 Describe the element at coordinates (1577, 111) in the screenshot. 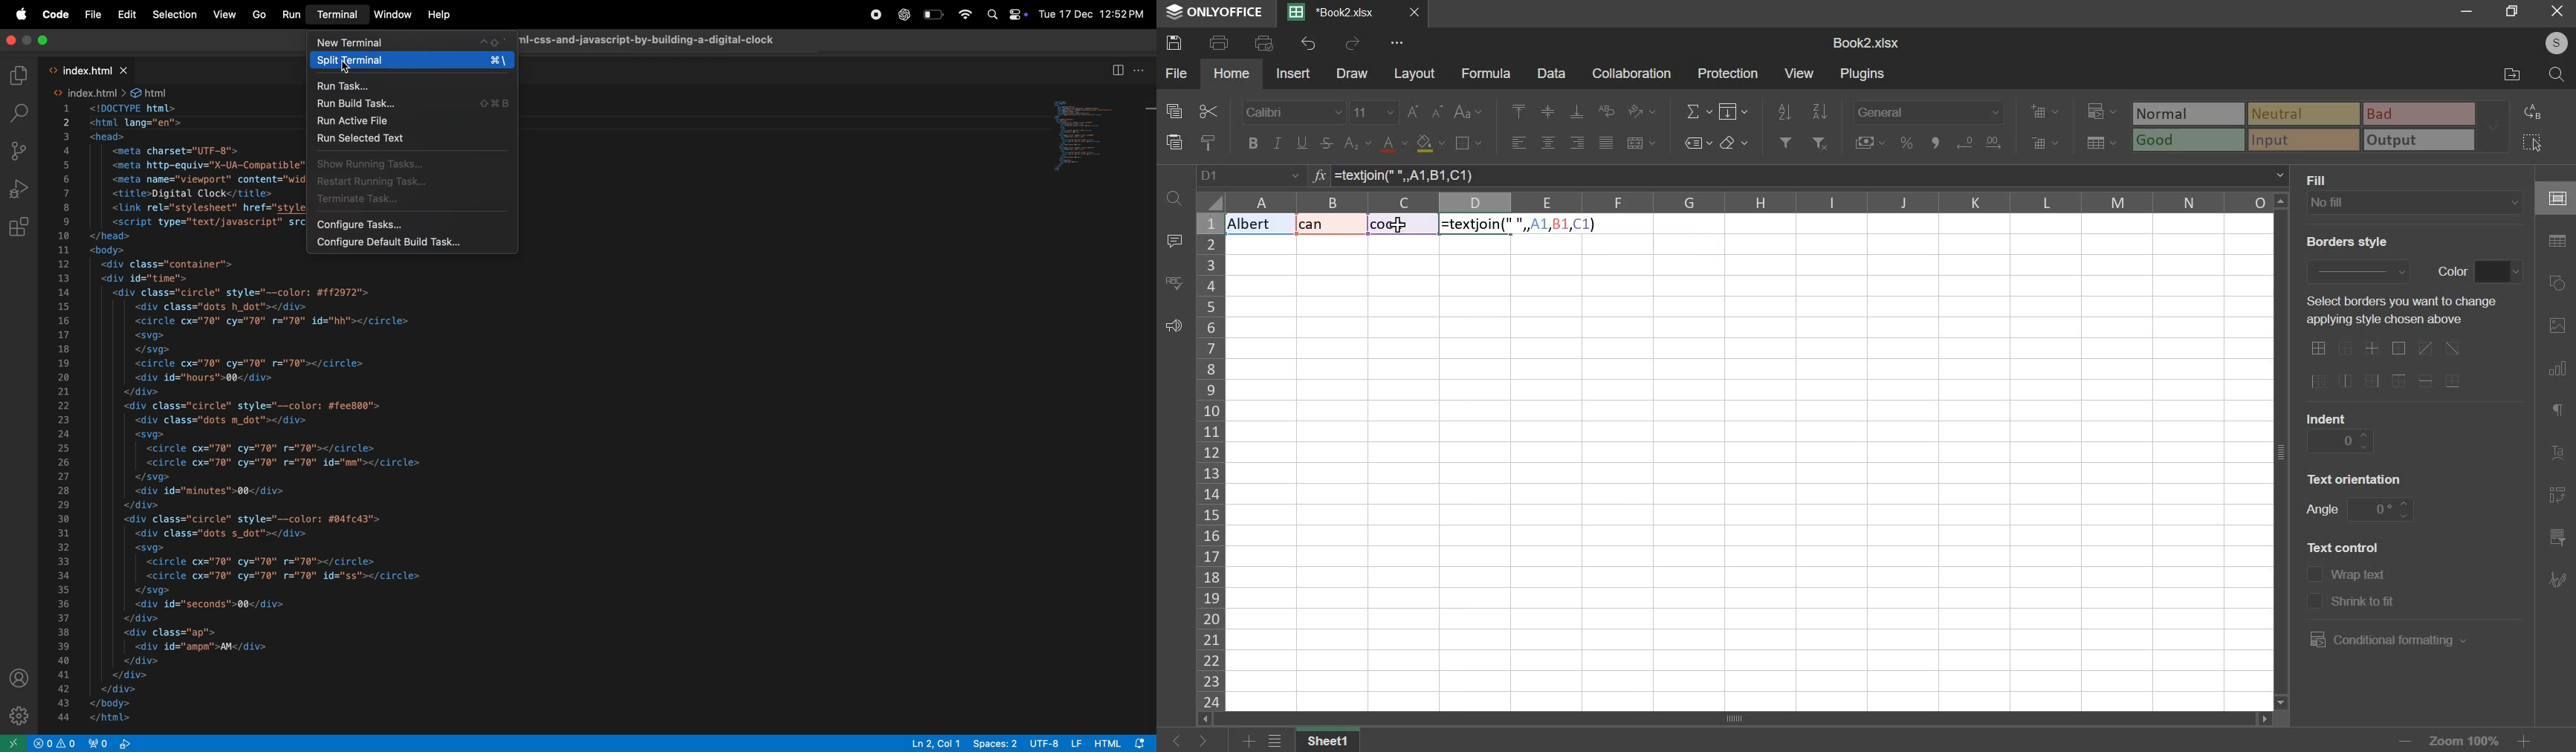

I see `align bottom` at that location.